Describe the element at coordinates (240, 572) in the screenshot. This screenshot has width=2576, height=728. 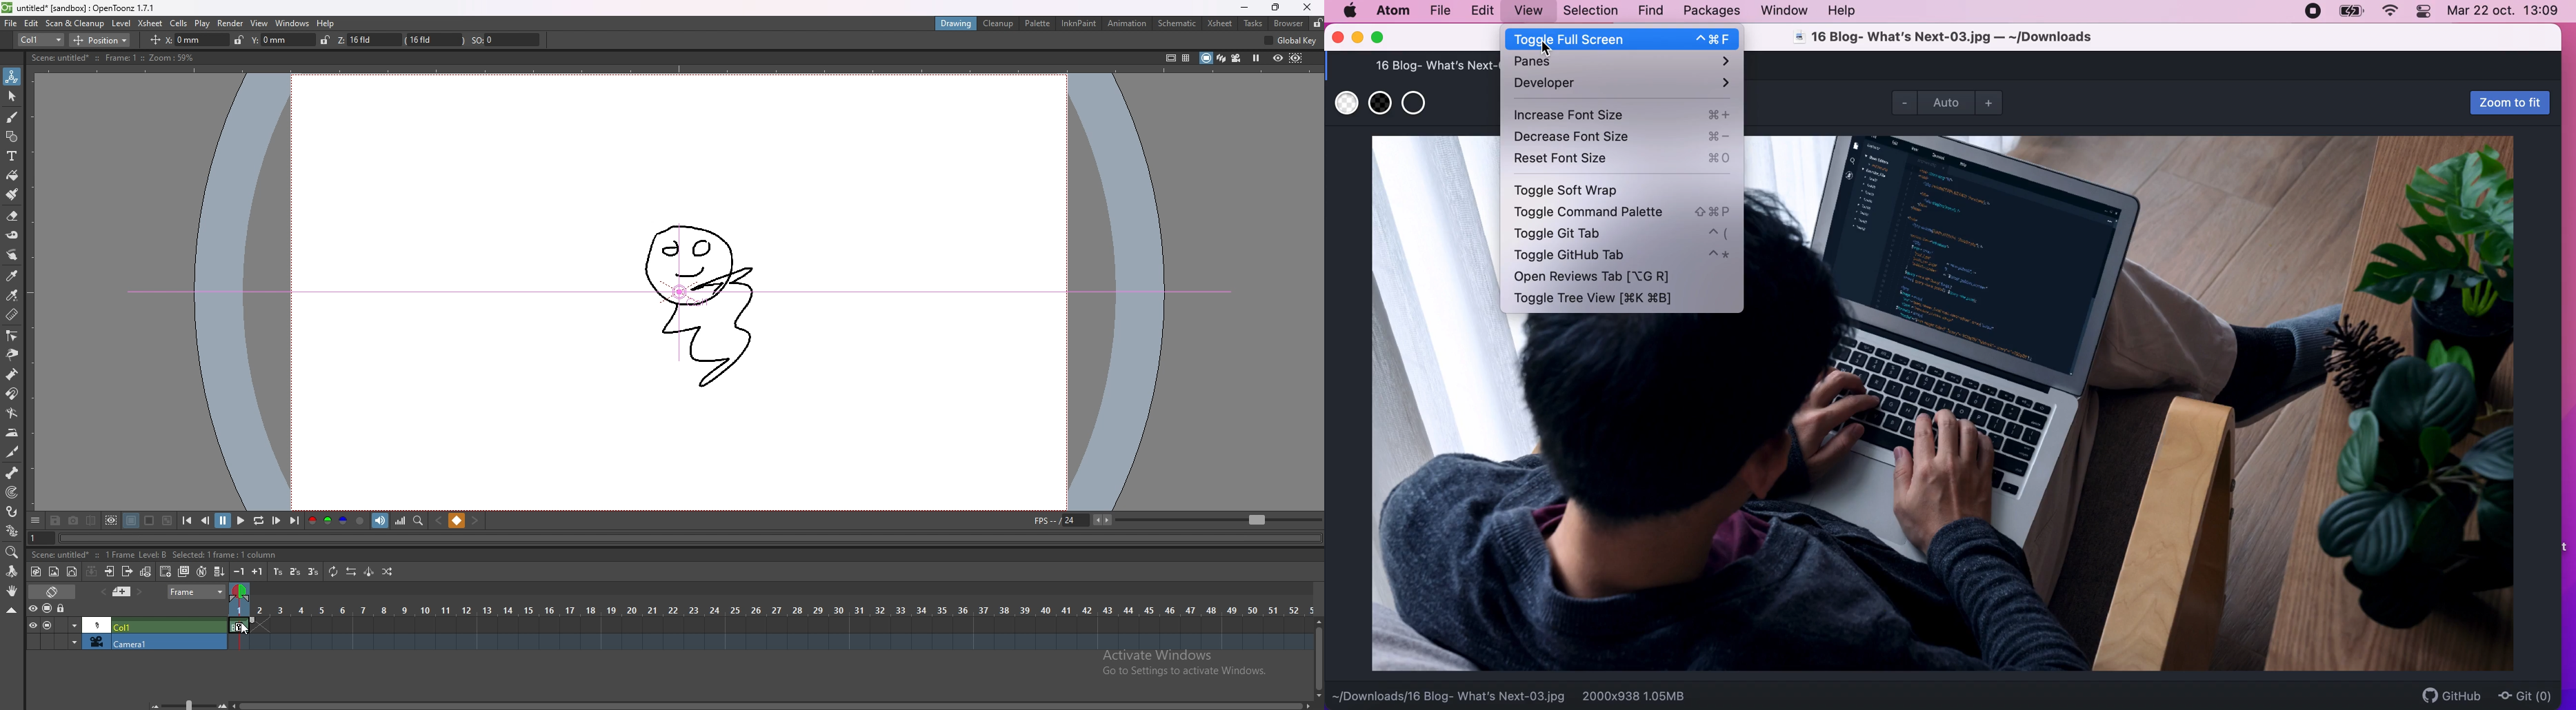
I see `decrease step` at that location.